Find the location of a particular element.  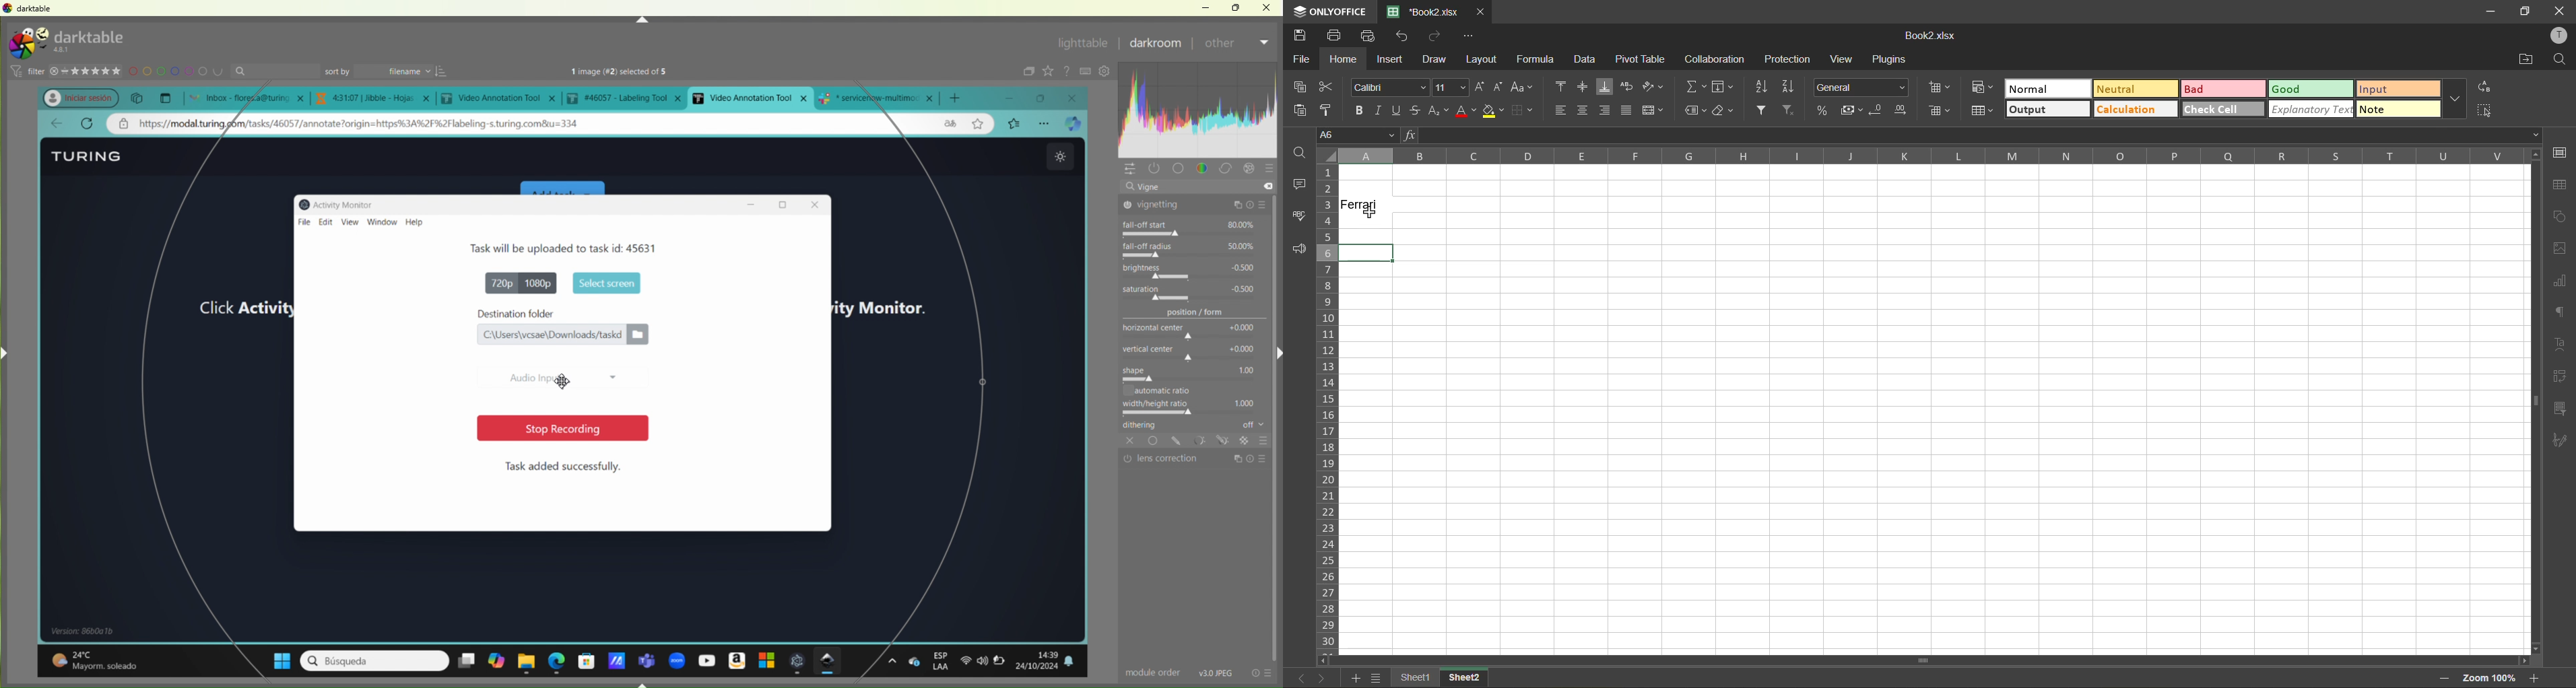

Activity monitor is located at coordinates (341, 203).